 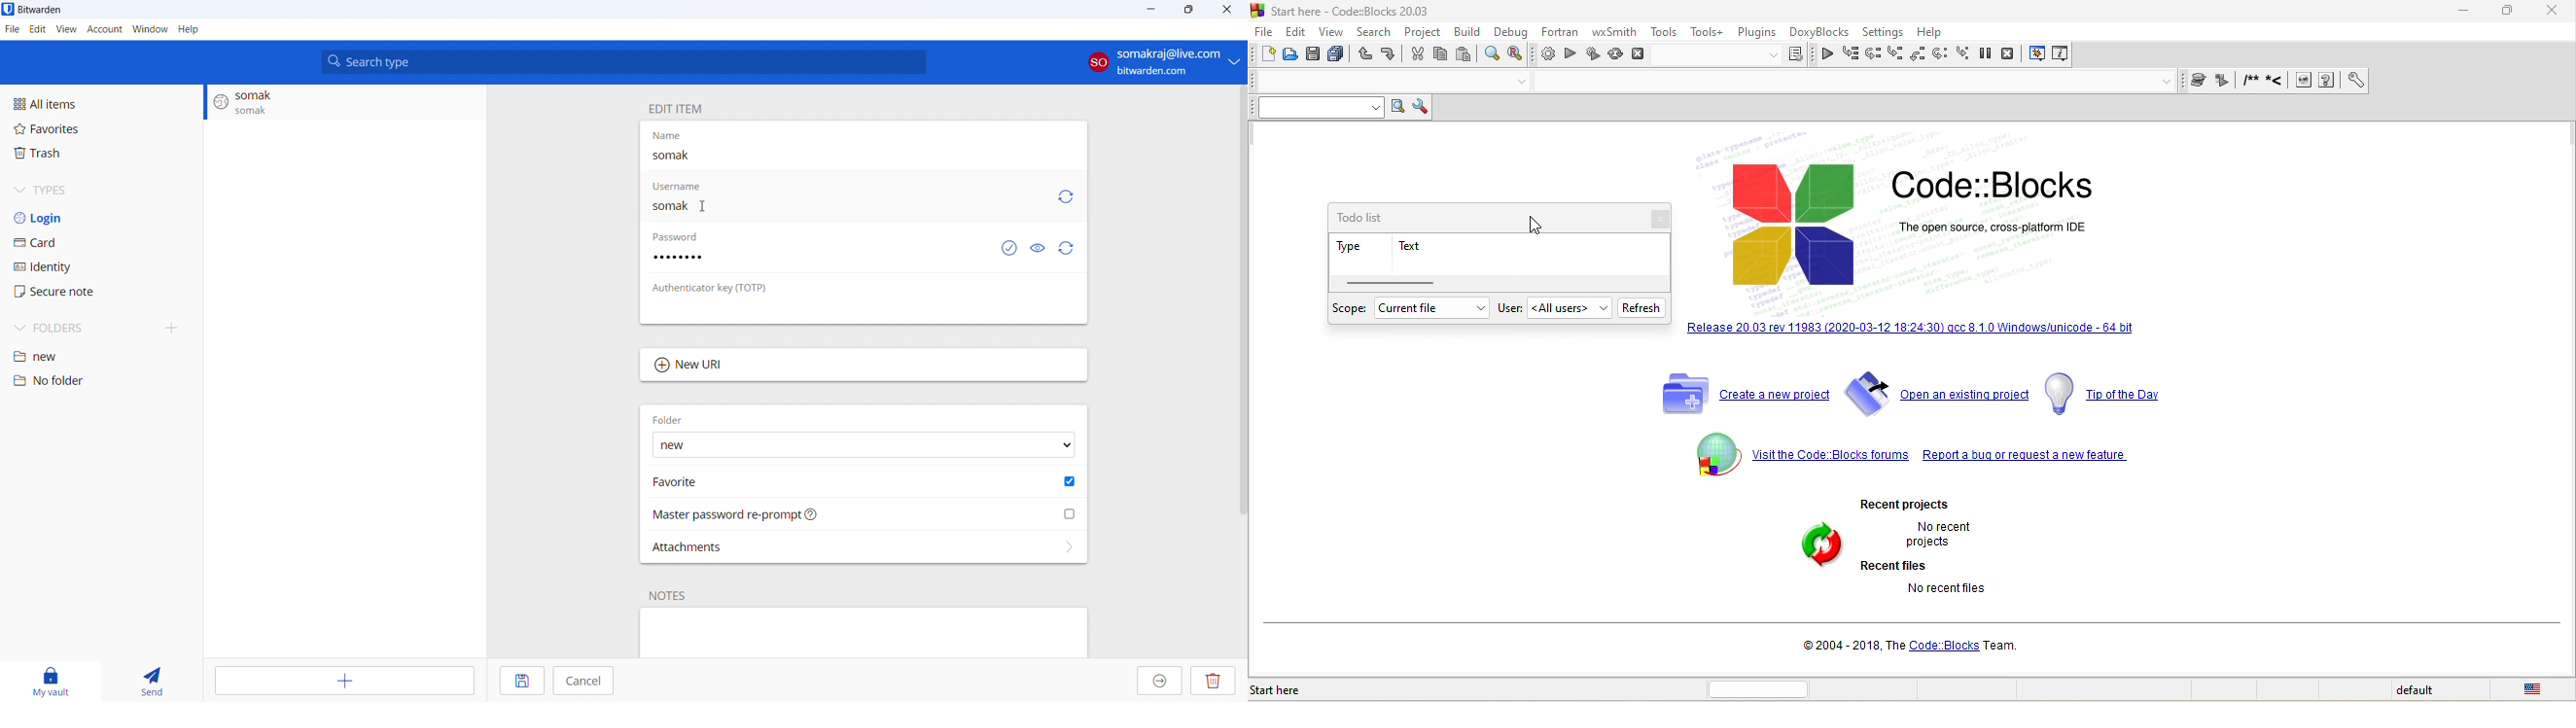 I want to click on run search, so click(x=1398, y=108).